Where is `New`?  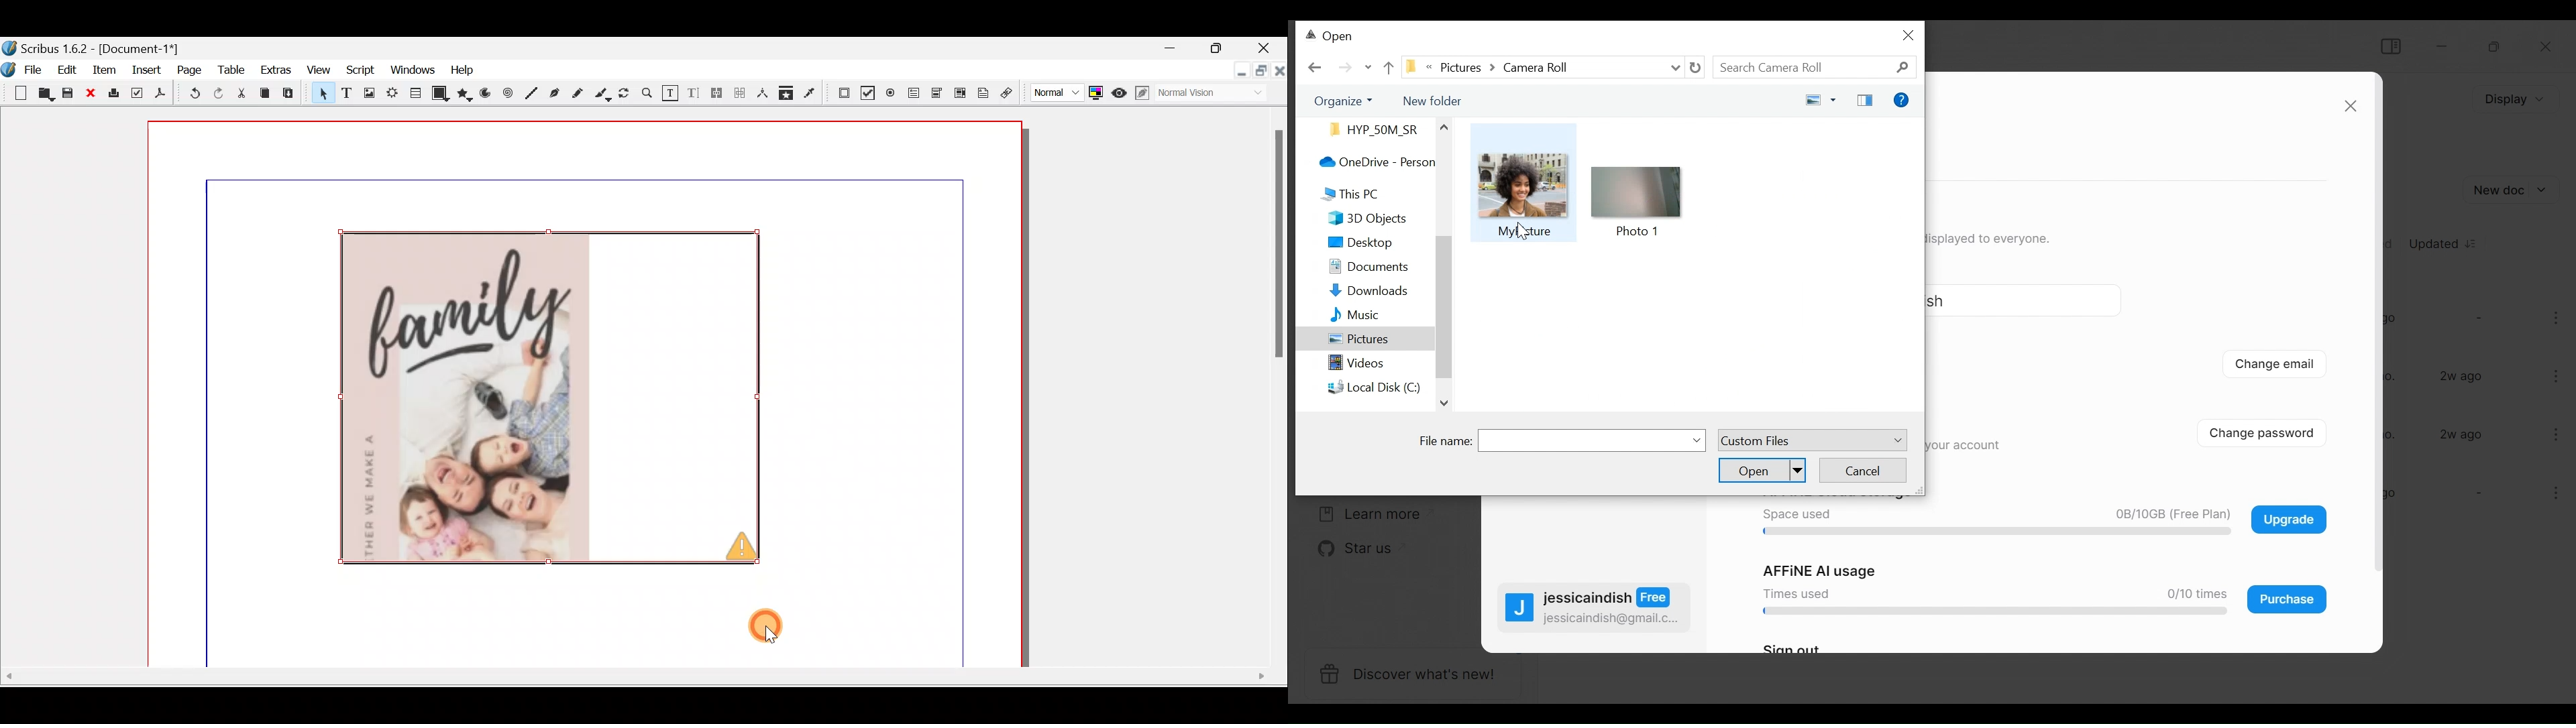
New is located at coordinates (15, 92).